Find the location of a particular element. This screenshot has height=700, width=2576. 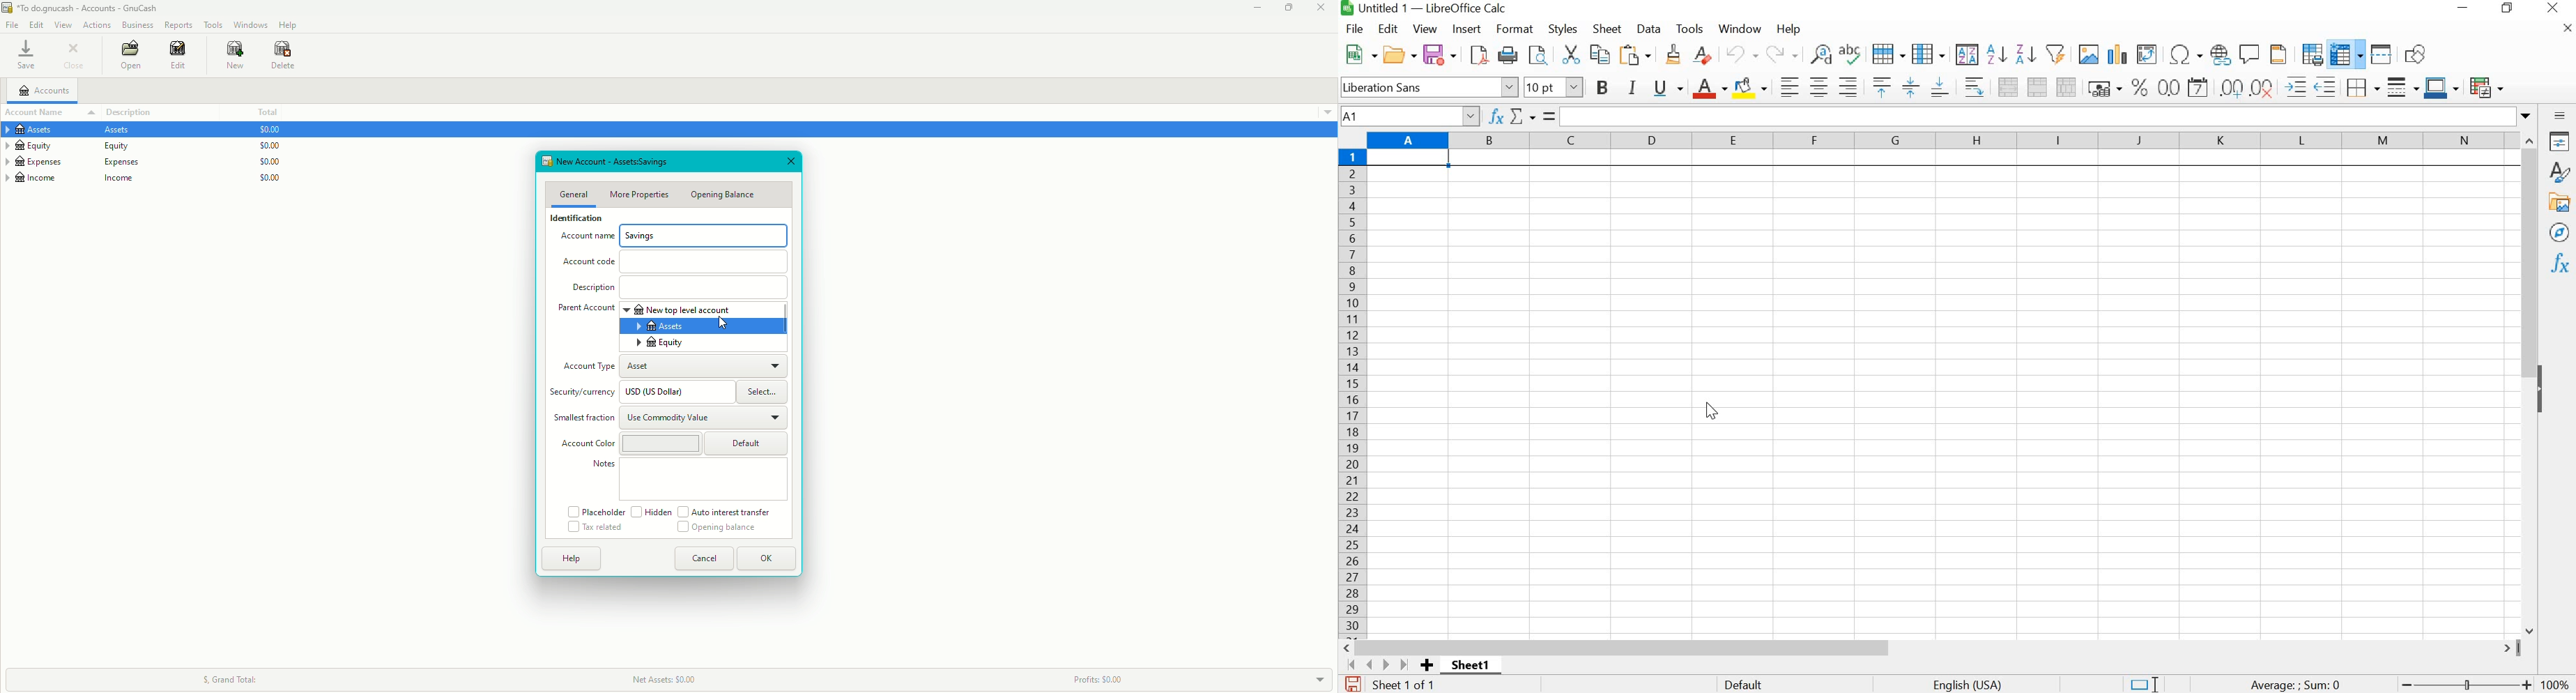

GALLERY is located at coordinates (2561, 203).